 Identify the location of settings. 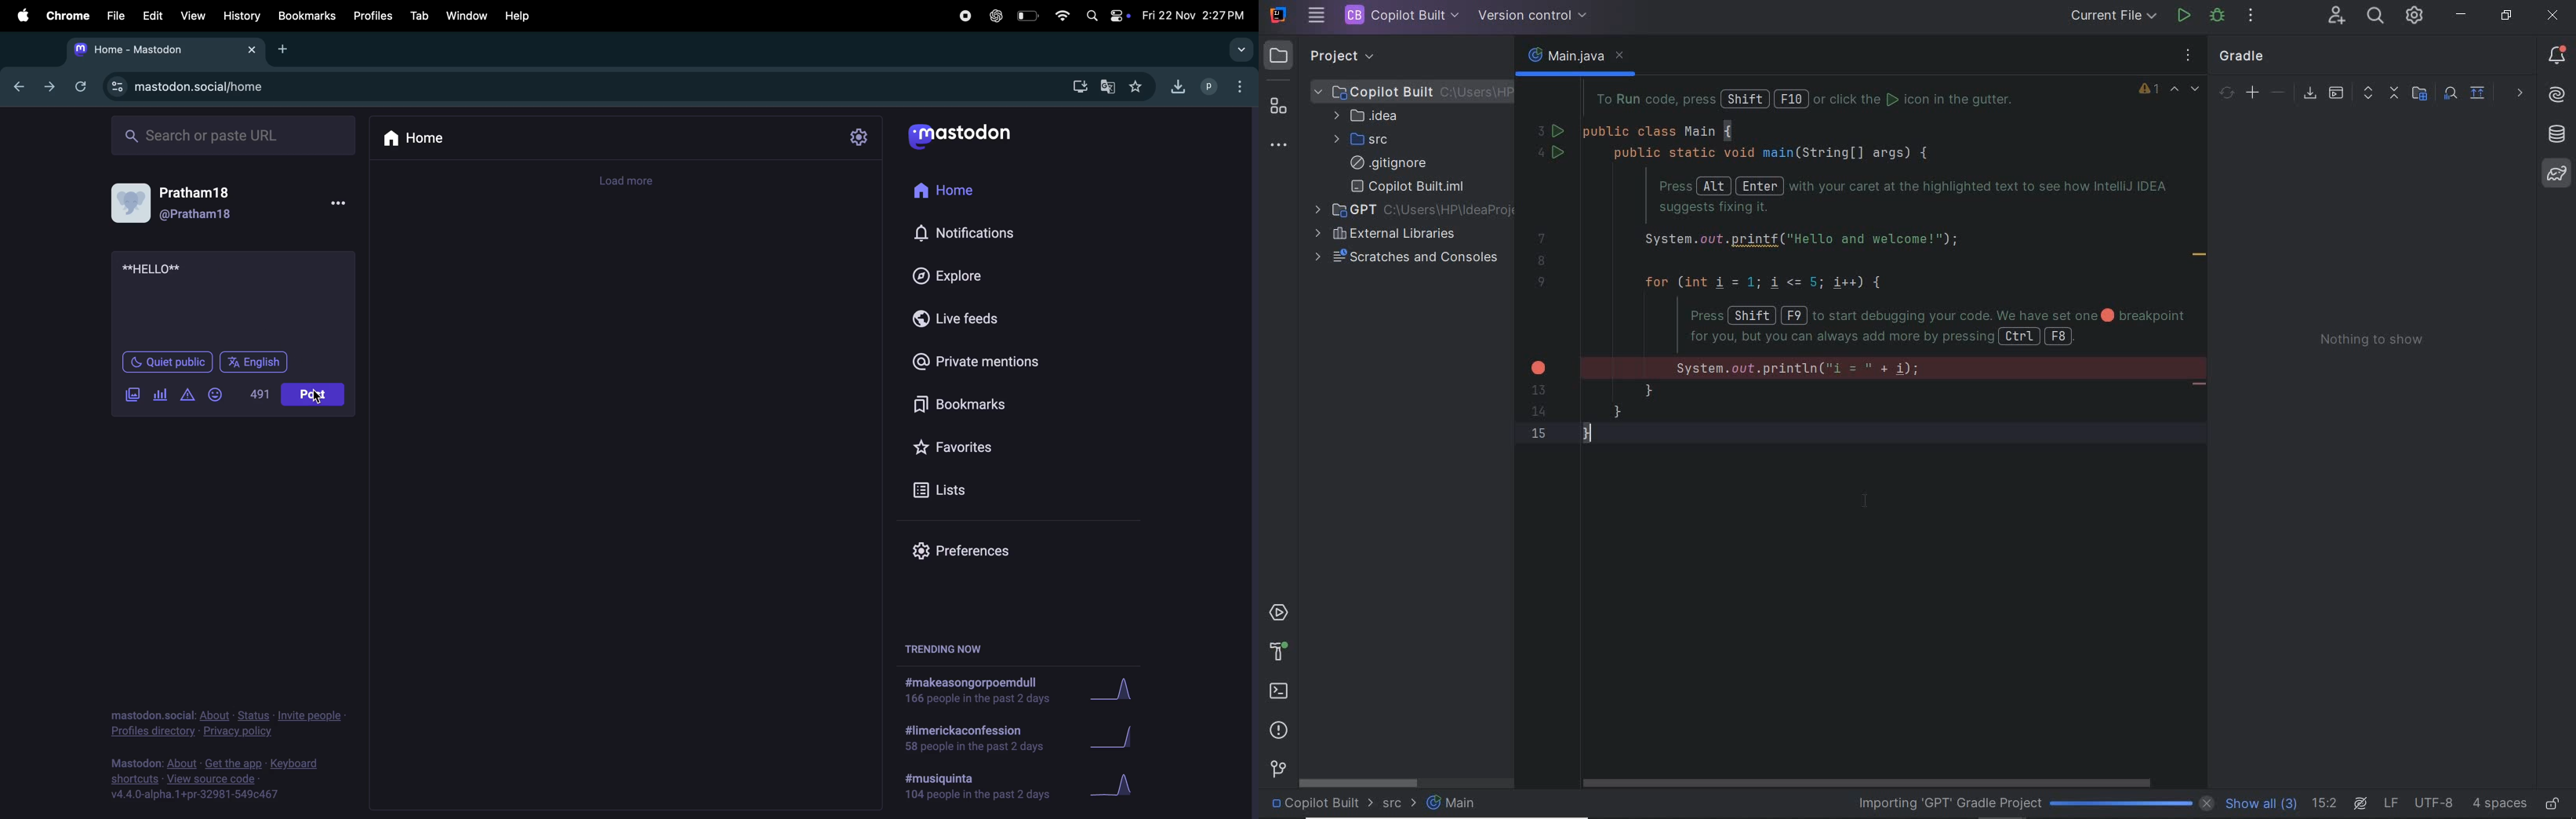
(860, 137).